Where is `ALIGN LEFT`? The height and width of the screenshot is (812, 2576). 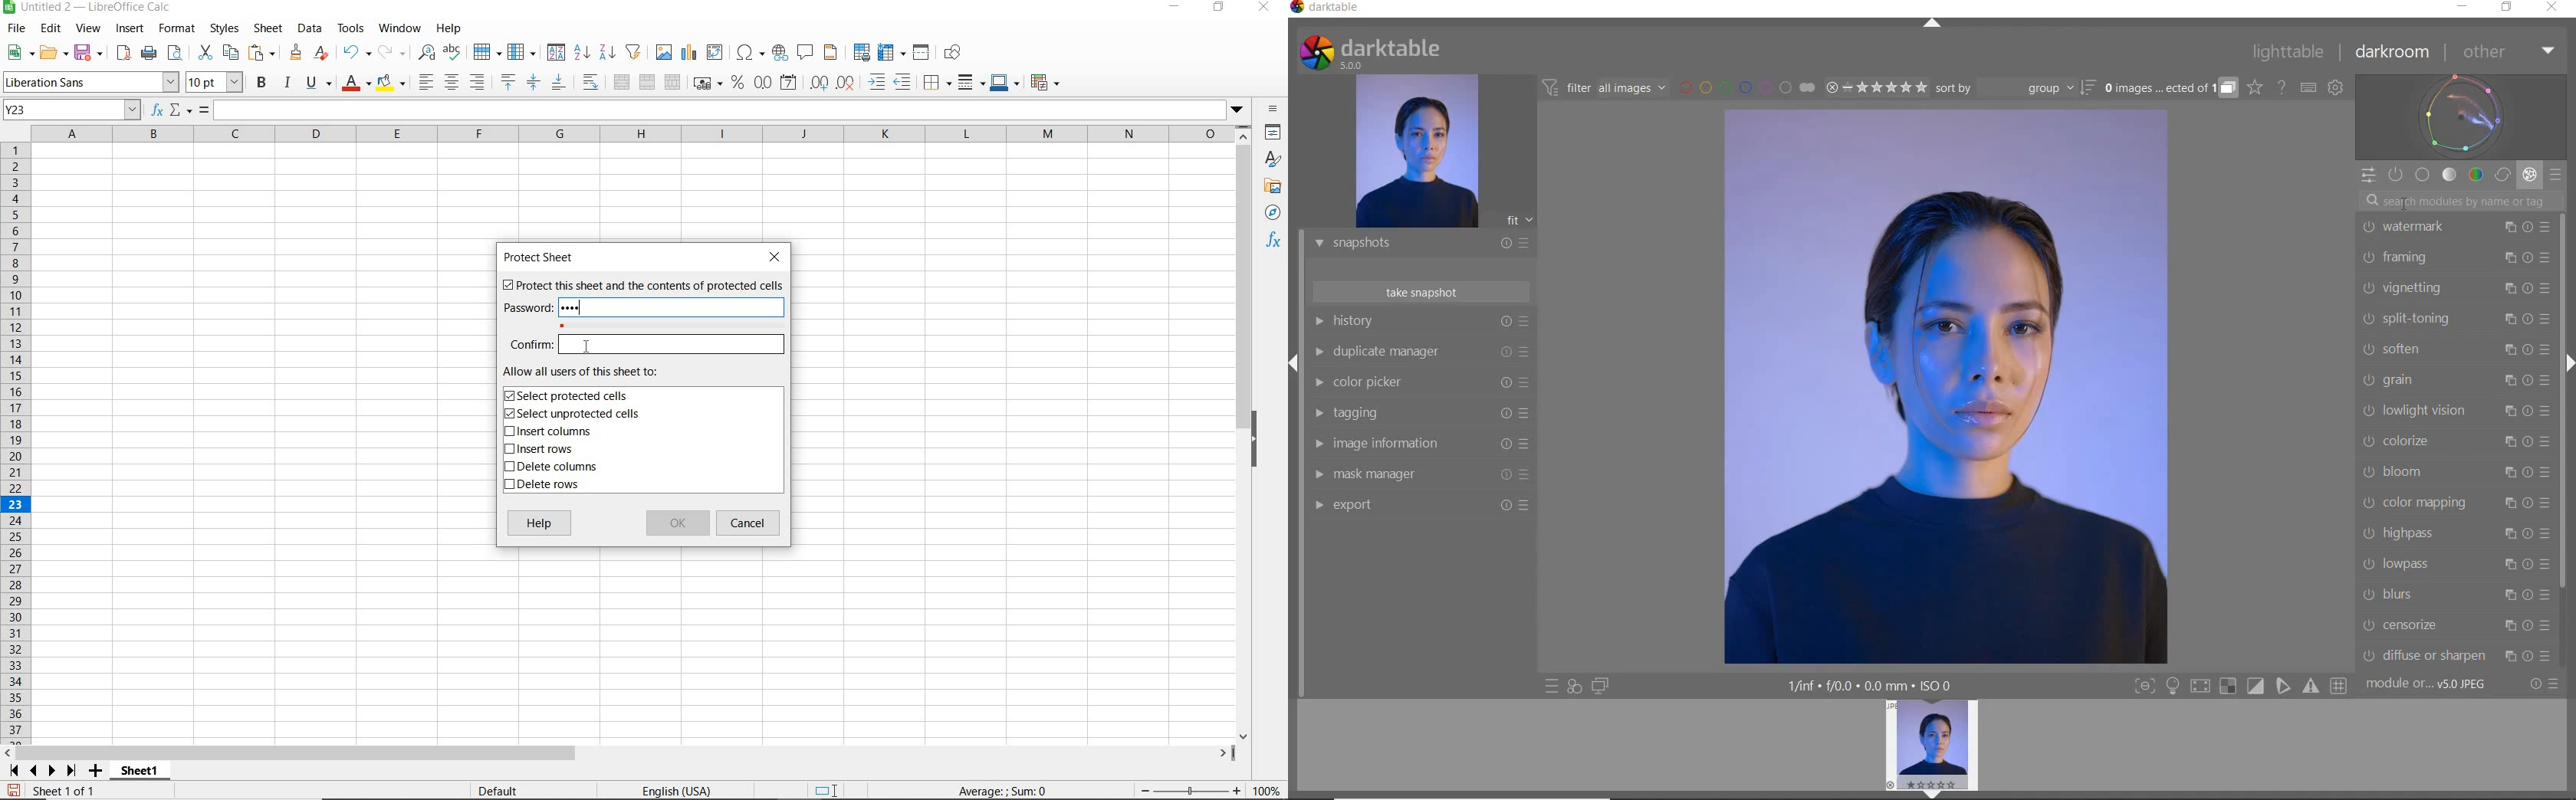 ALIGN LEFT is located at coordinates (426, 82).